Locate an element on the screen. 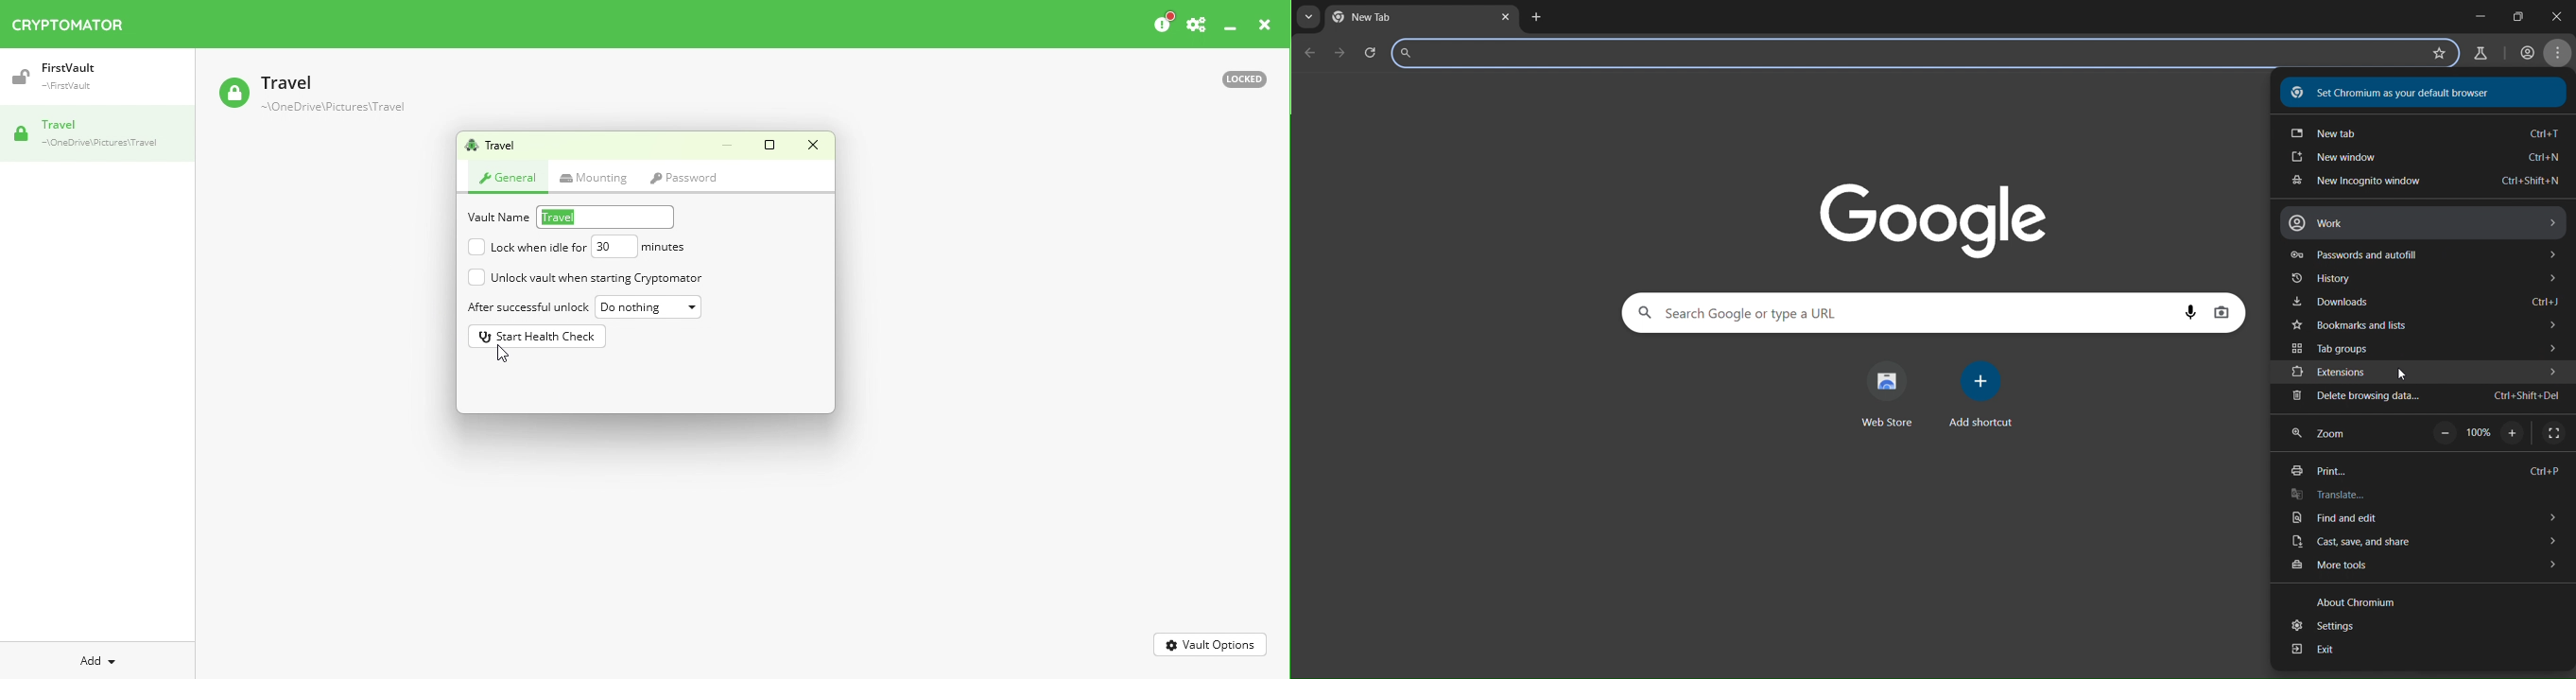 The image size is (2576, 700). cursor is located at coordinates (500, 352).